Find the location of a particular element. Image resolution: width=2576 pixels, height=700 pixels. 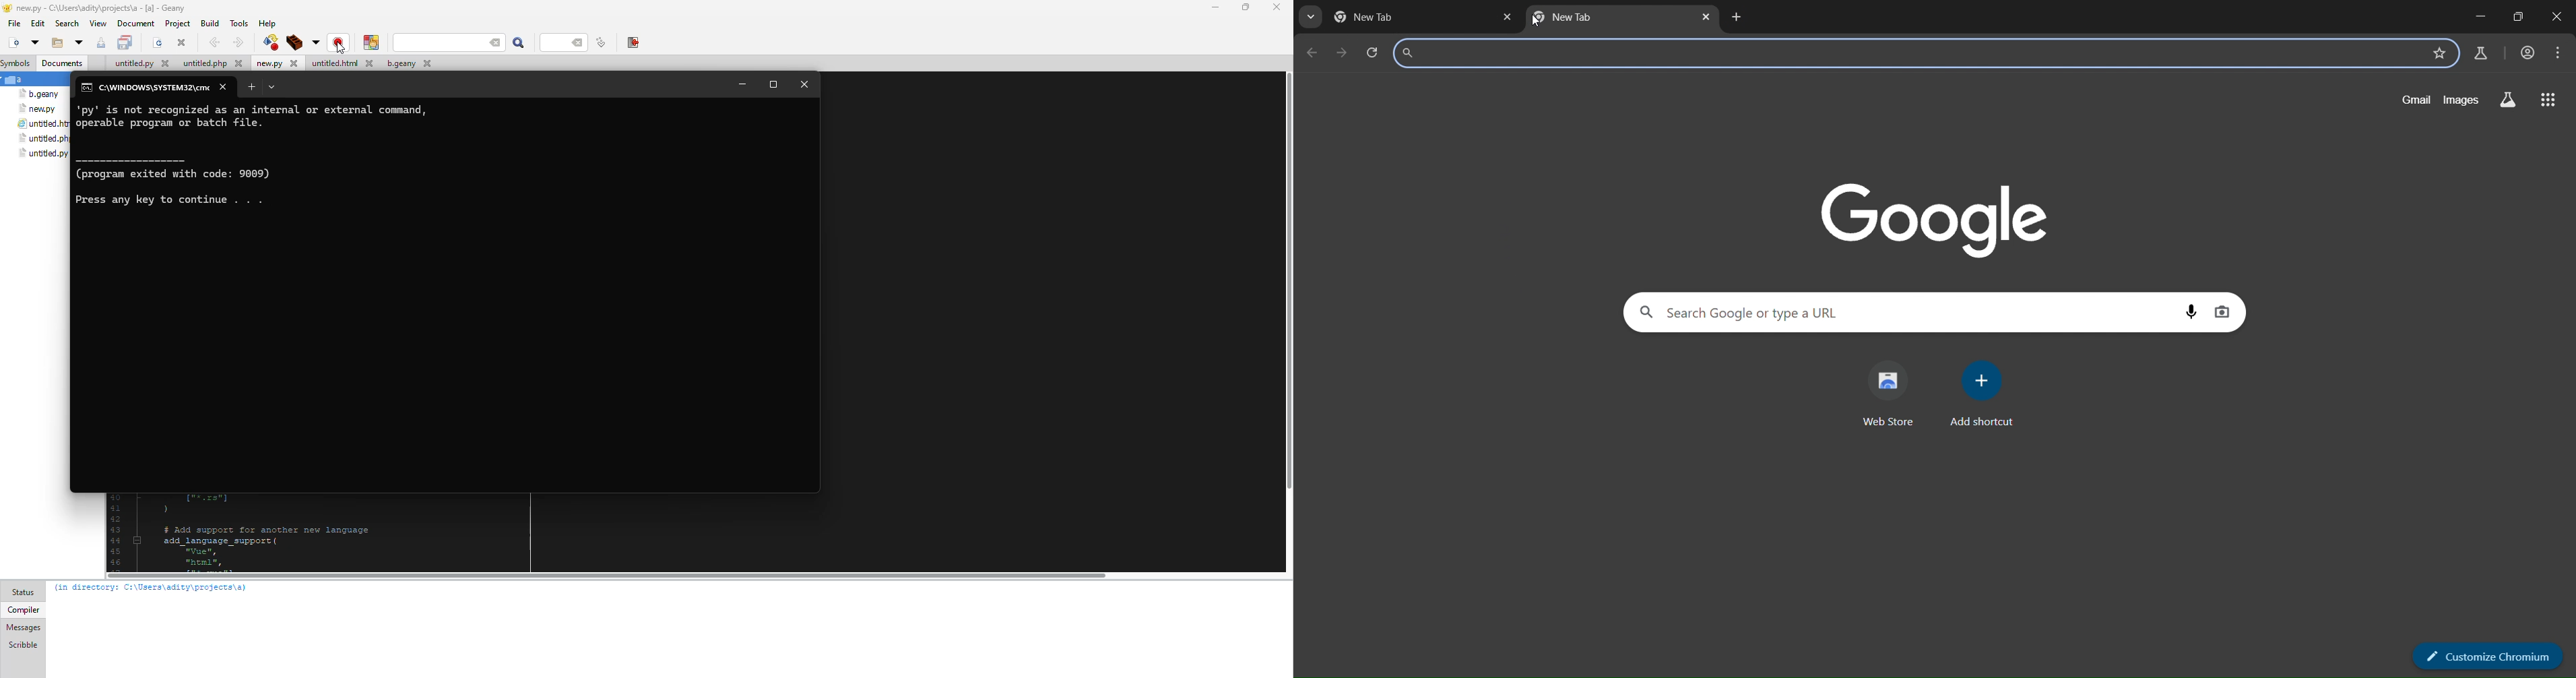

file is located at coordinates (341, 63).